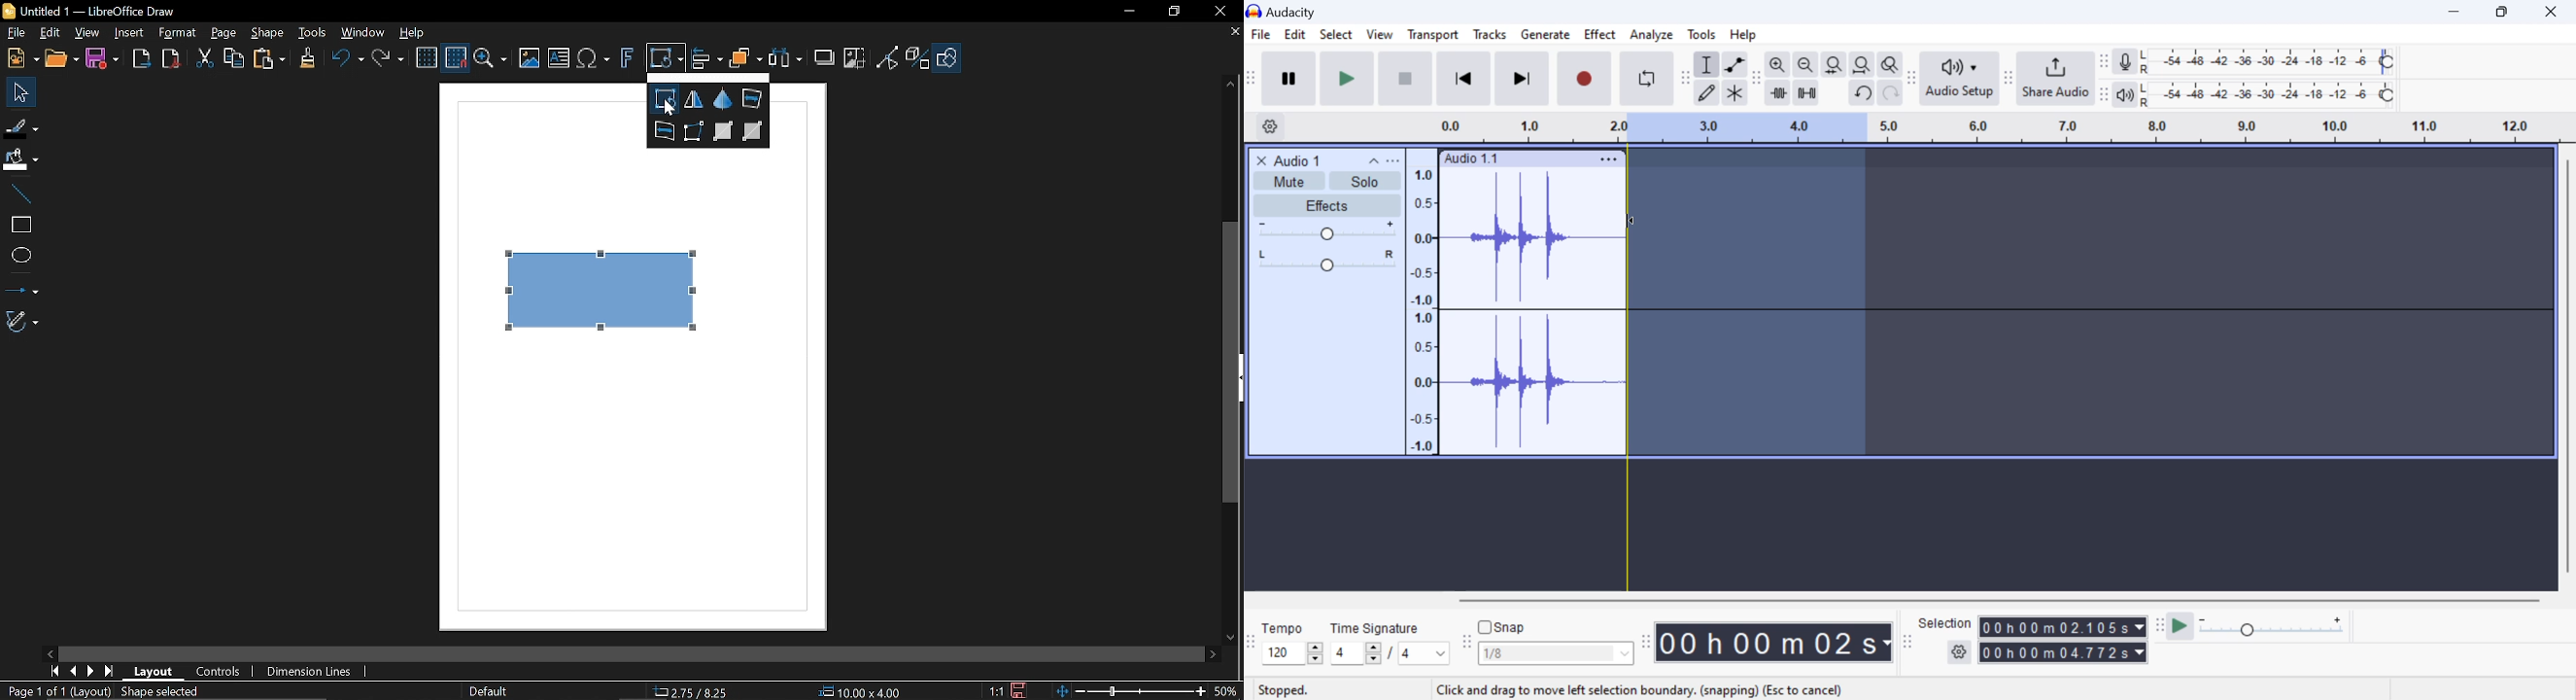 This screenshot has height=700, width=2576. I want to click on Rectangle (selected diagram), so click(604, 285).